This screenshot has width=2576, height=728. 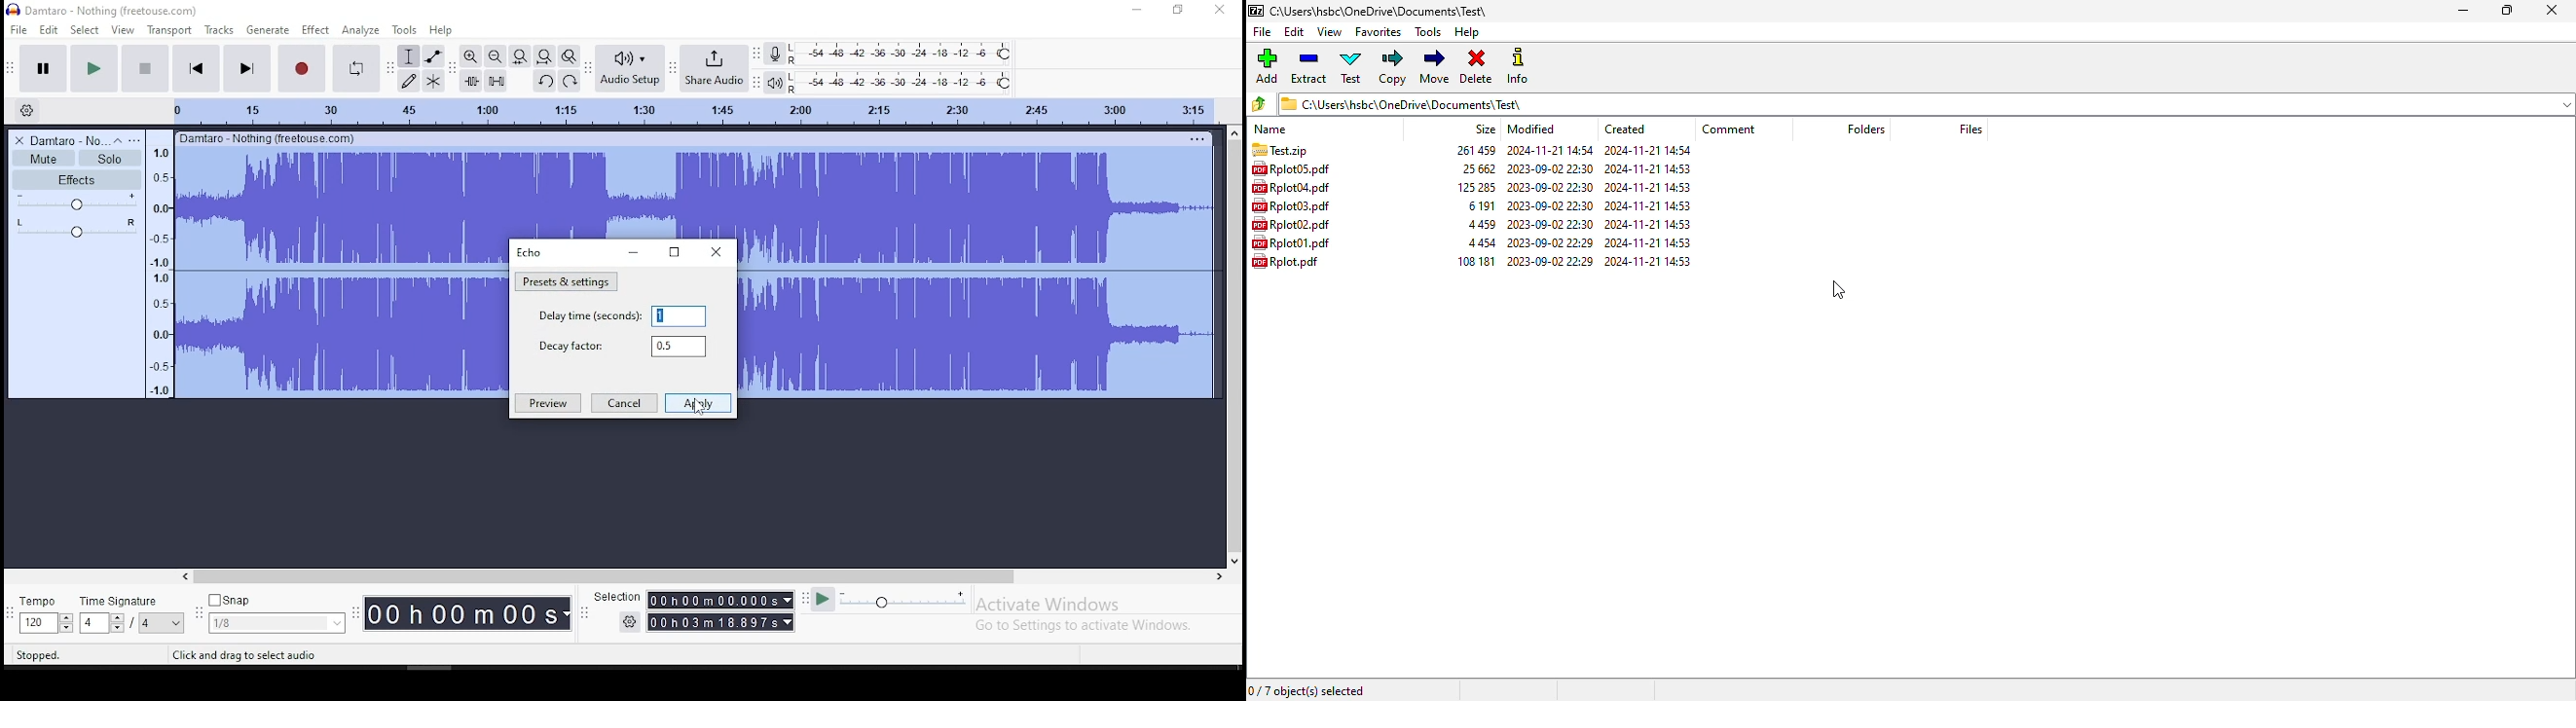 I want to click on created date & time, so click(x=1649, y=262).